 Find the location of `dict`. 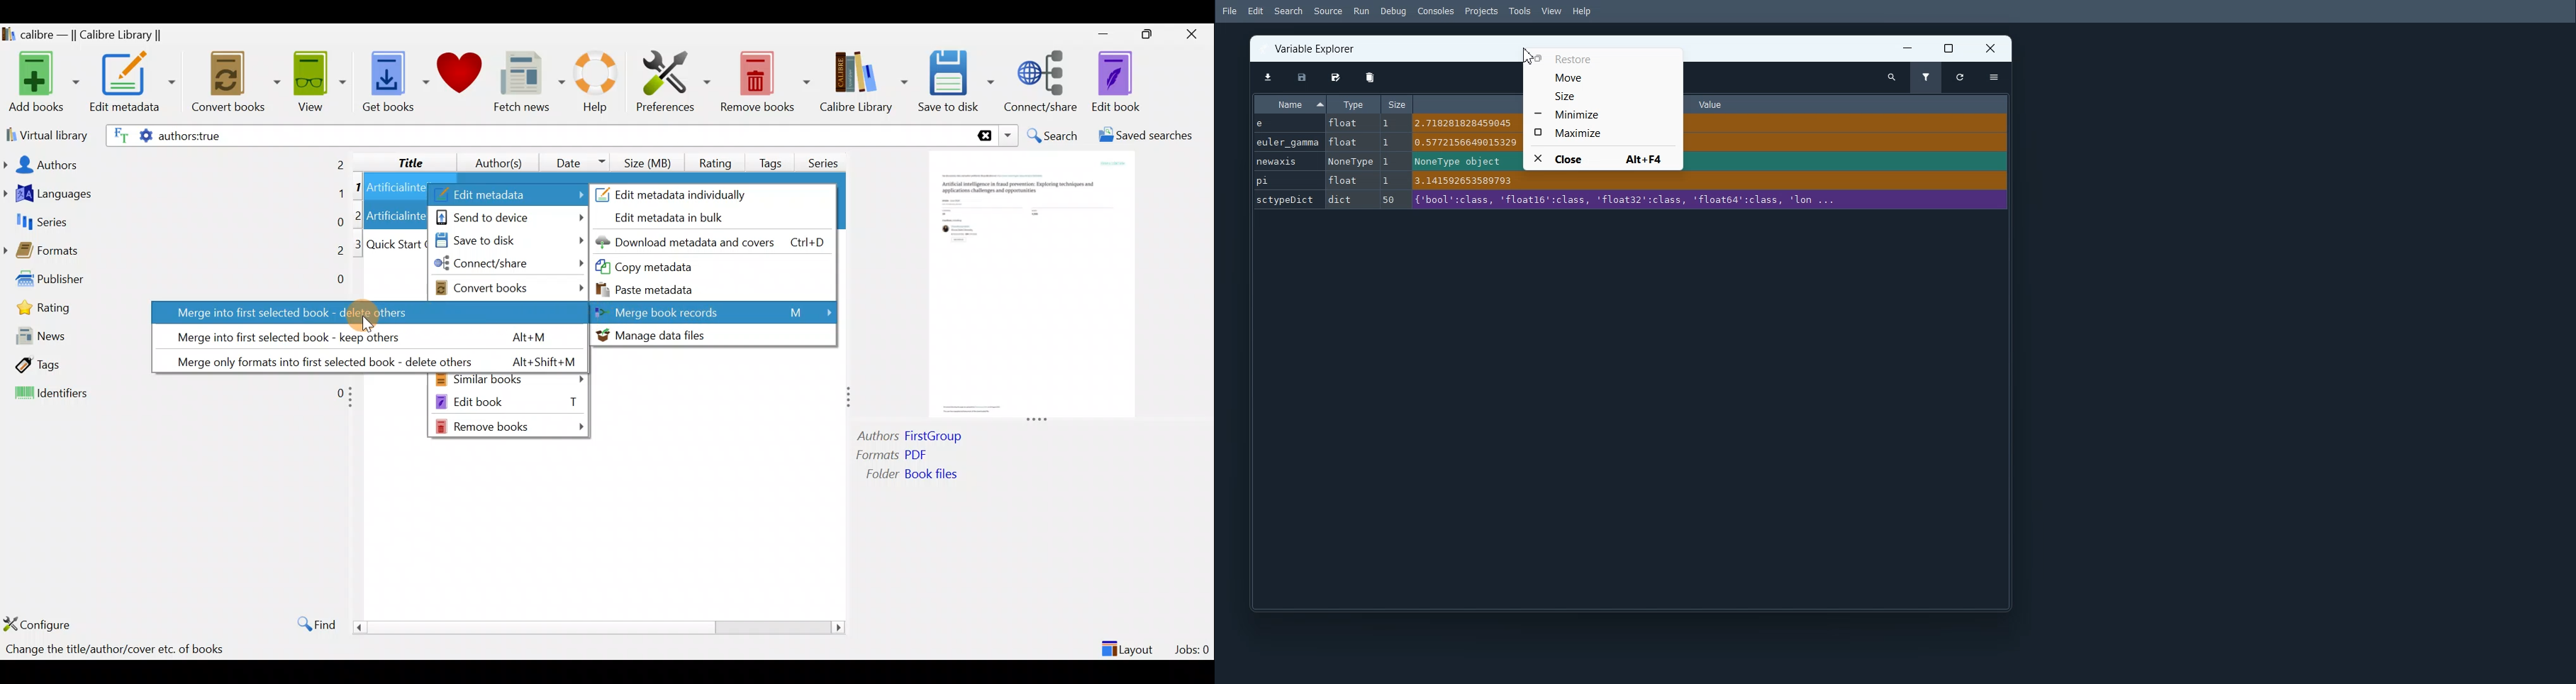

dict is located at coordinates (1343, 199).